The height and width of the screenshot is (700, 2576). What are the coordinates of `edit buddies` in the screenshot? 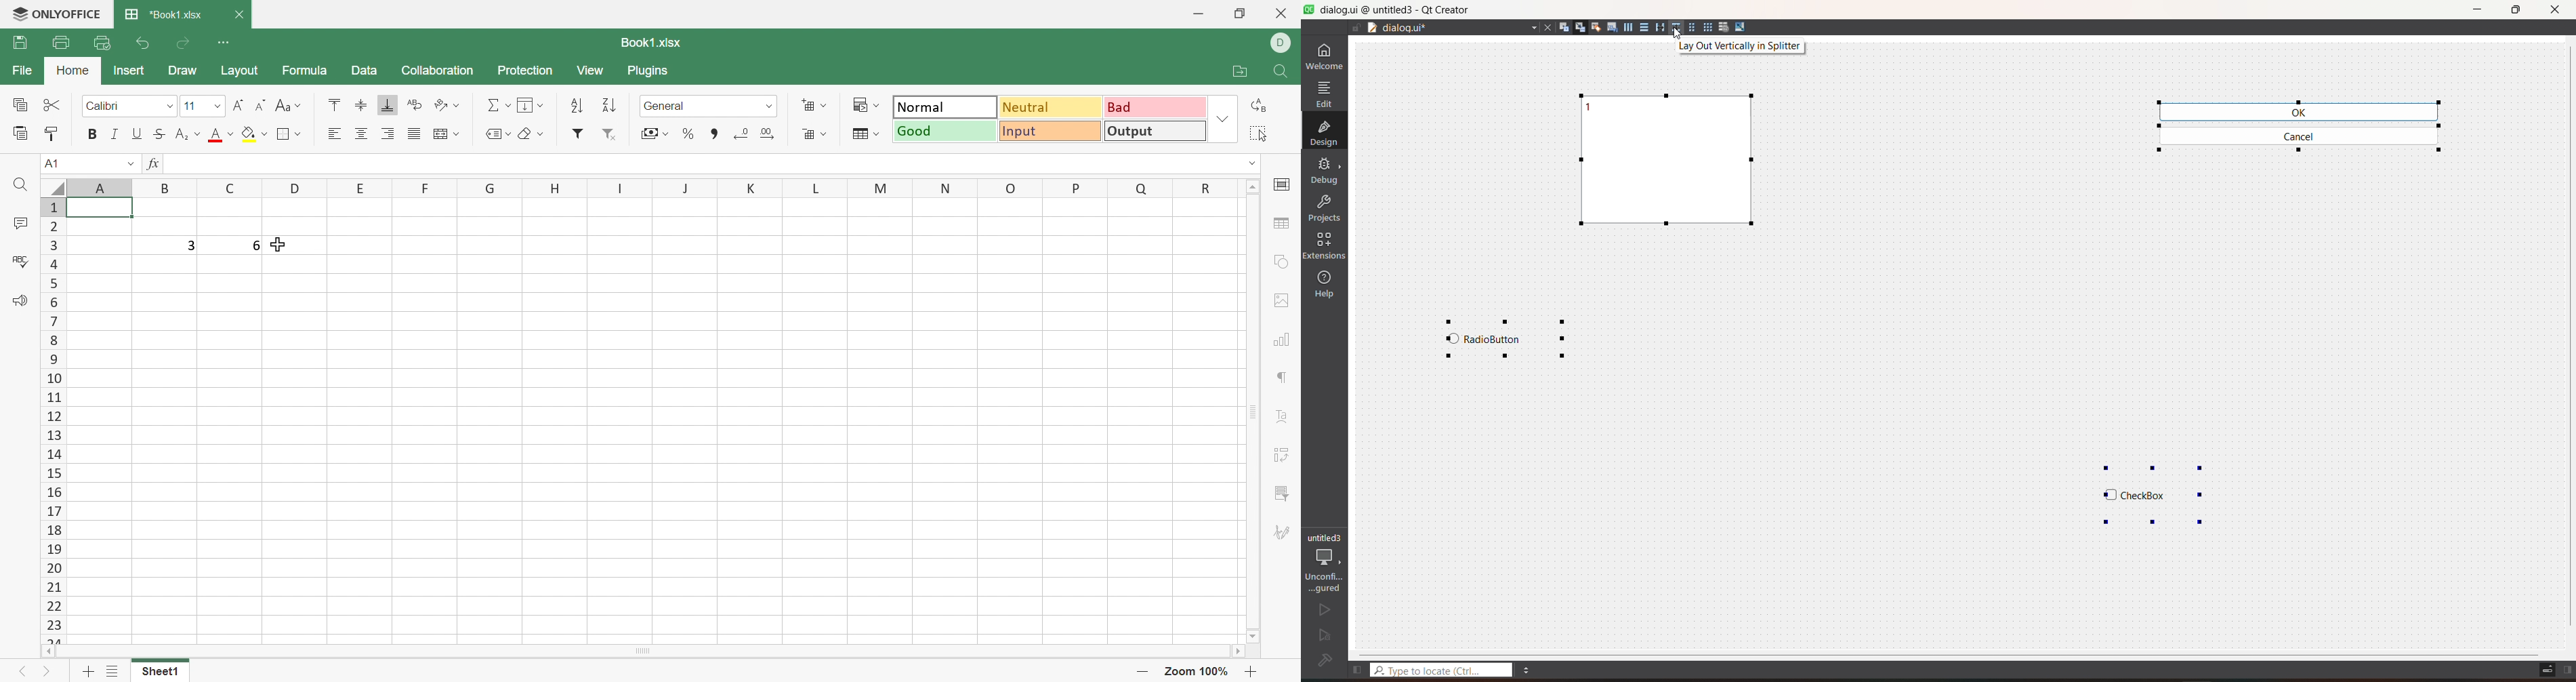 It's located at (1596, 29).